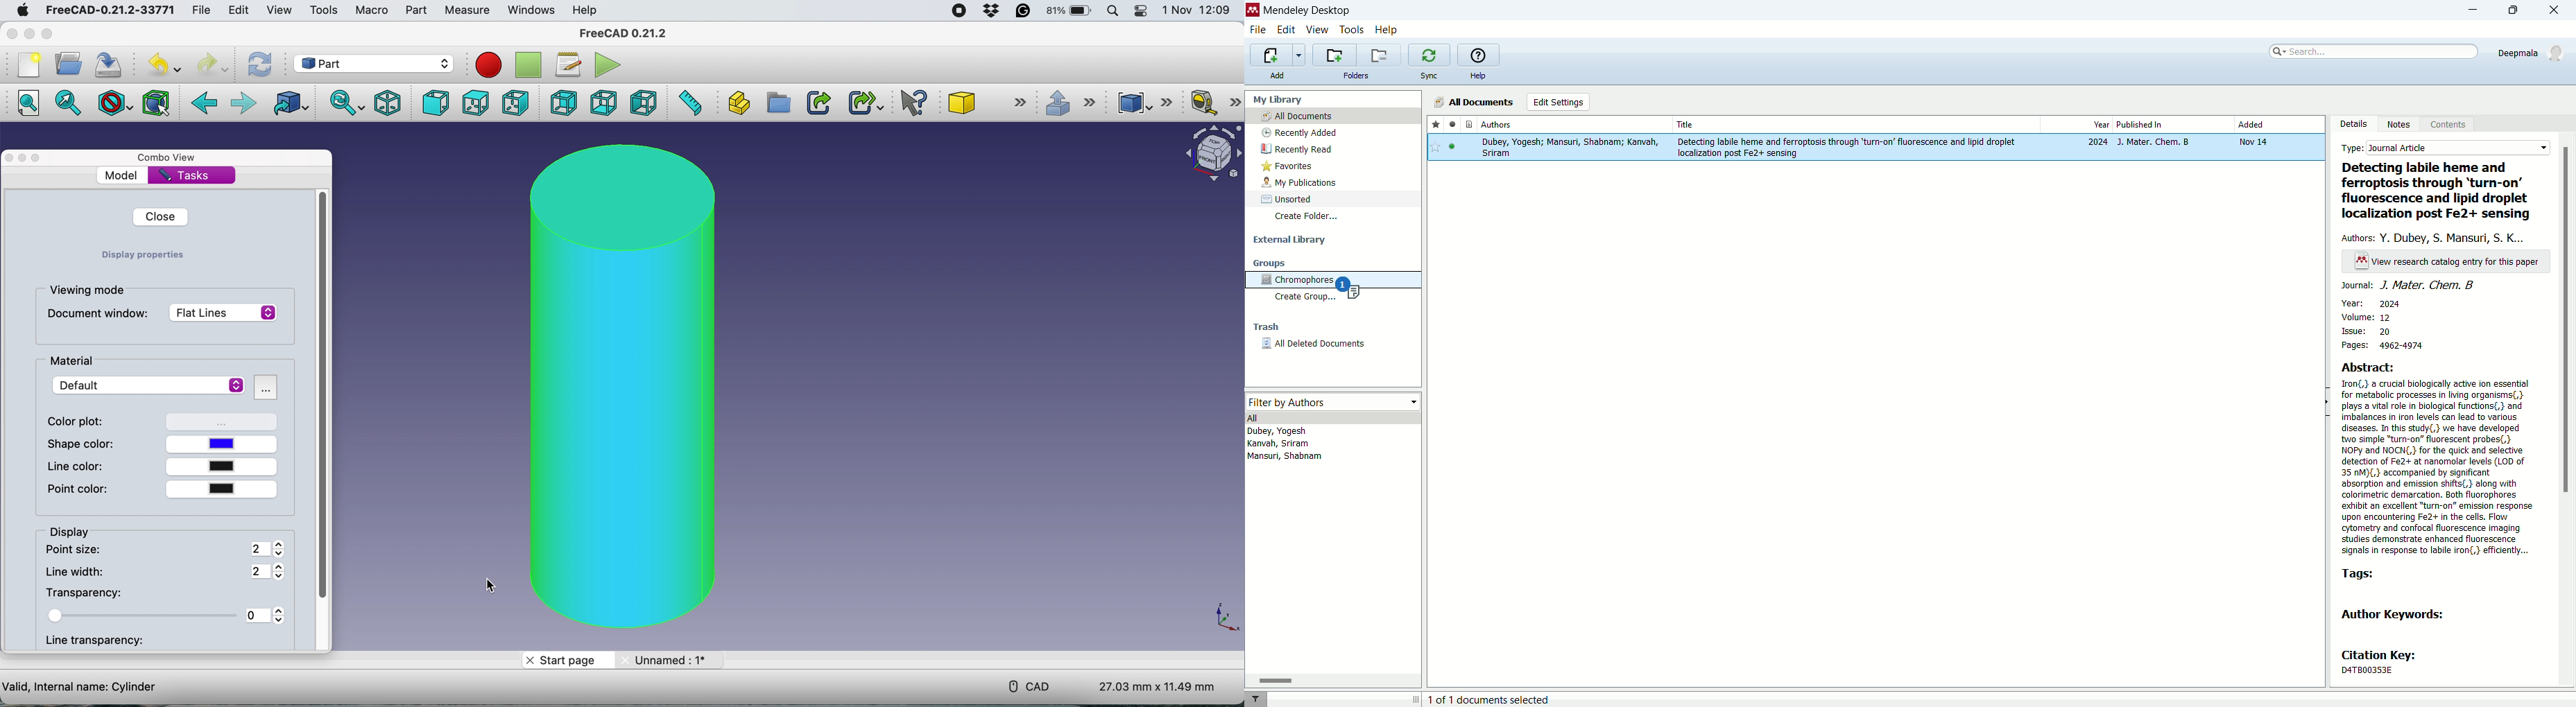  I want to click on vertical scroll bar, so click(325, 396).